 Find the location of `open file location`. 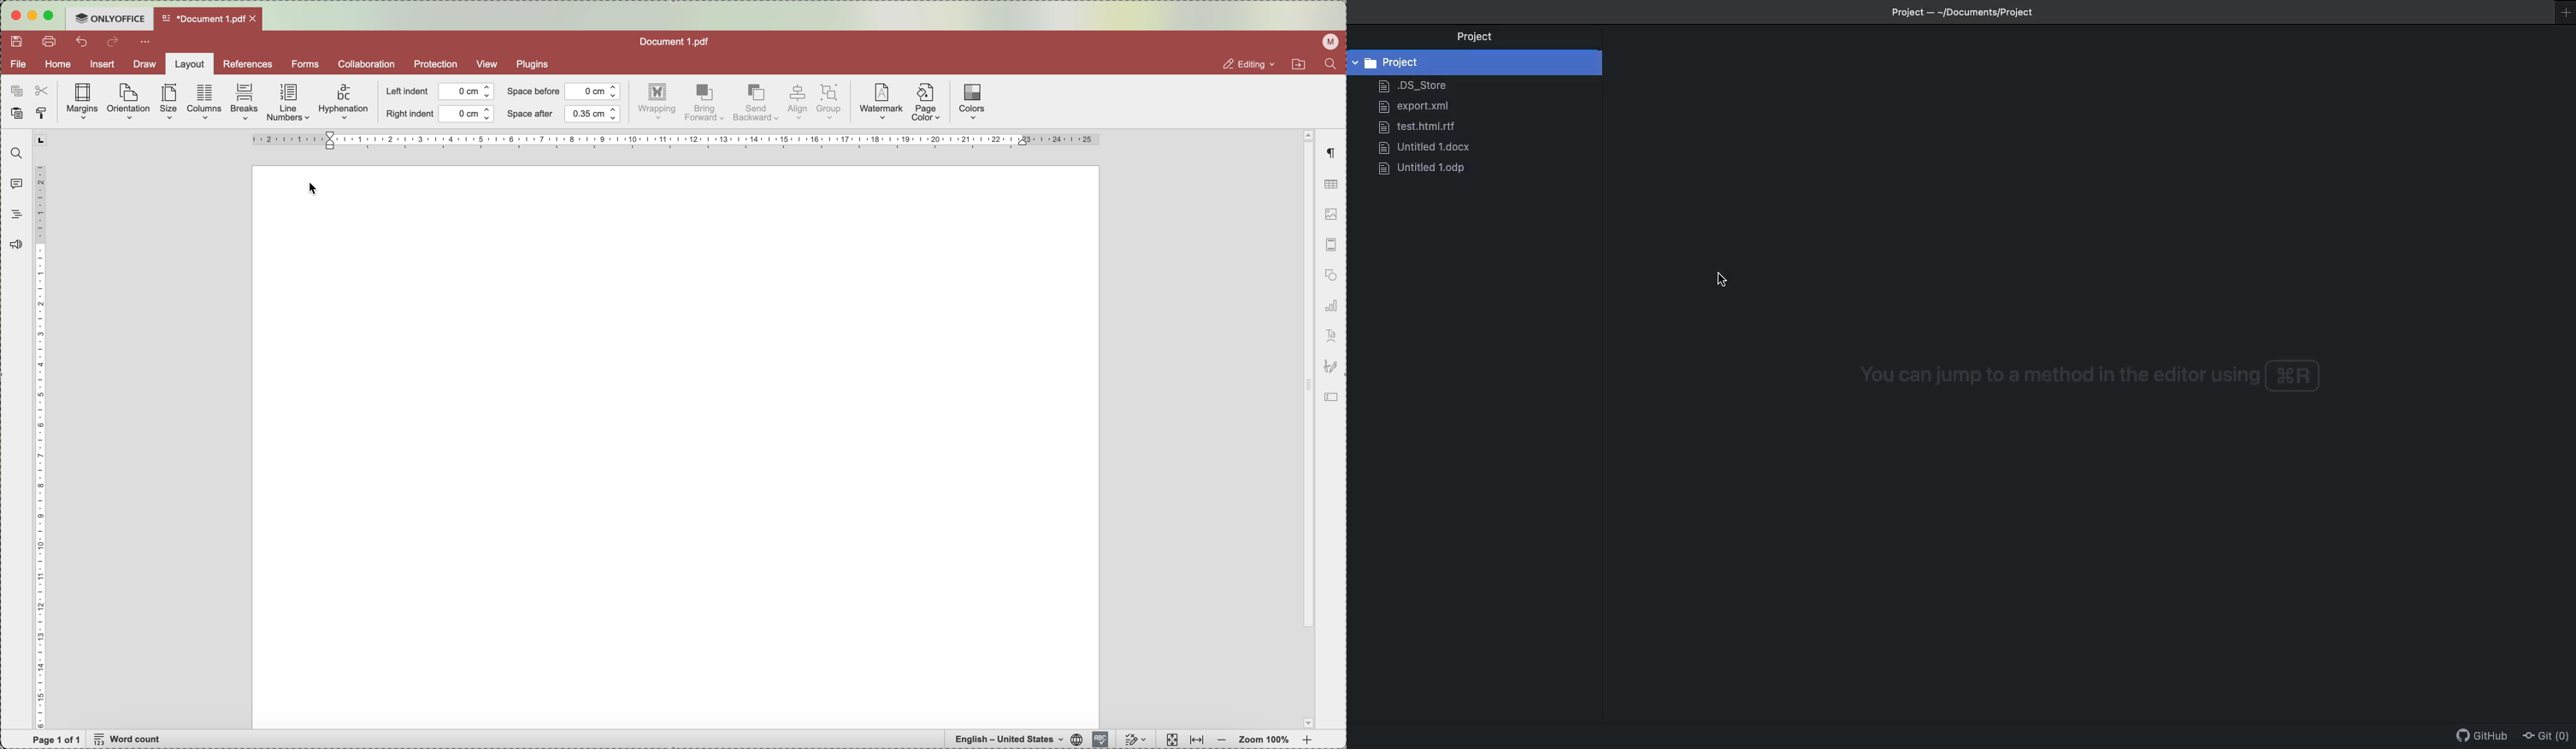

open file location is located at coordinates (1297, 66).